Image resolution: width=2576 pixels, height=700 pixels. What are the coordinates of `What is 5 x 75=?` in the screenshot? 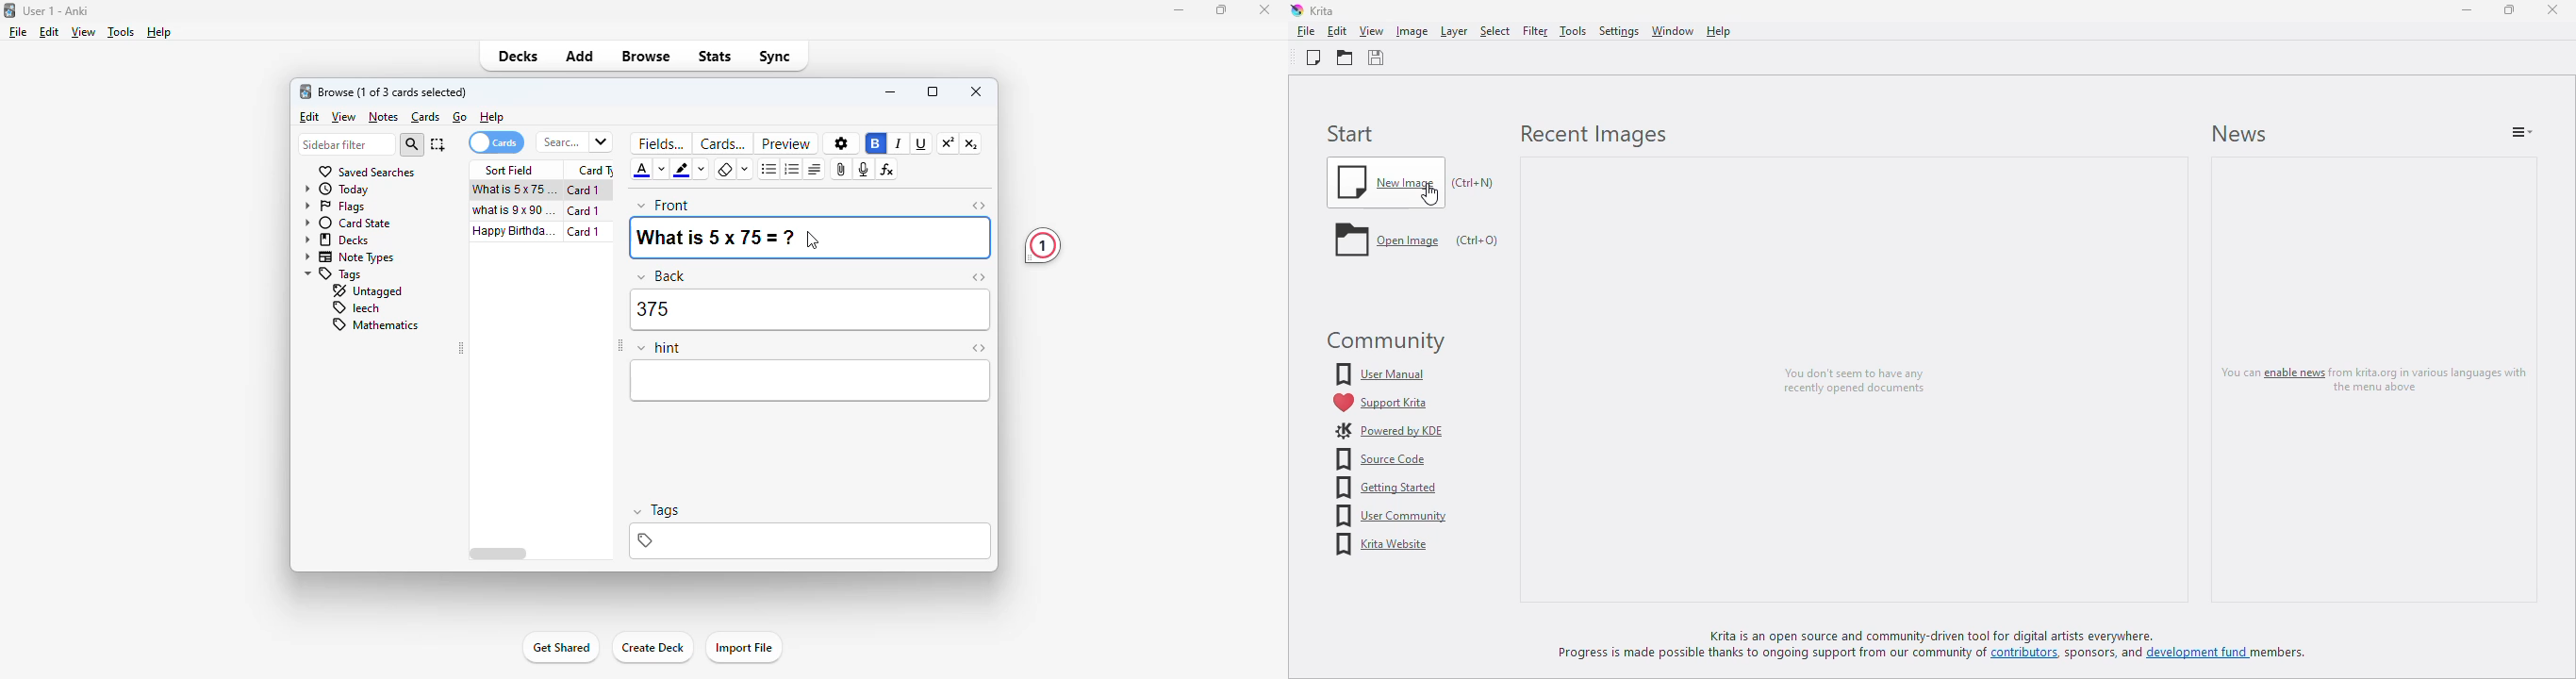 It's located at (713, 238).